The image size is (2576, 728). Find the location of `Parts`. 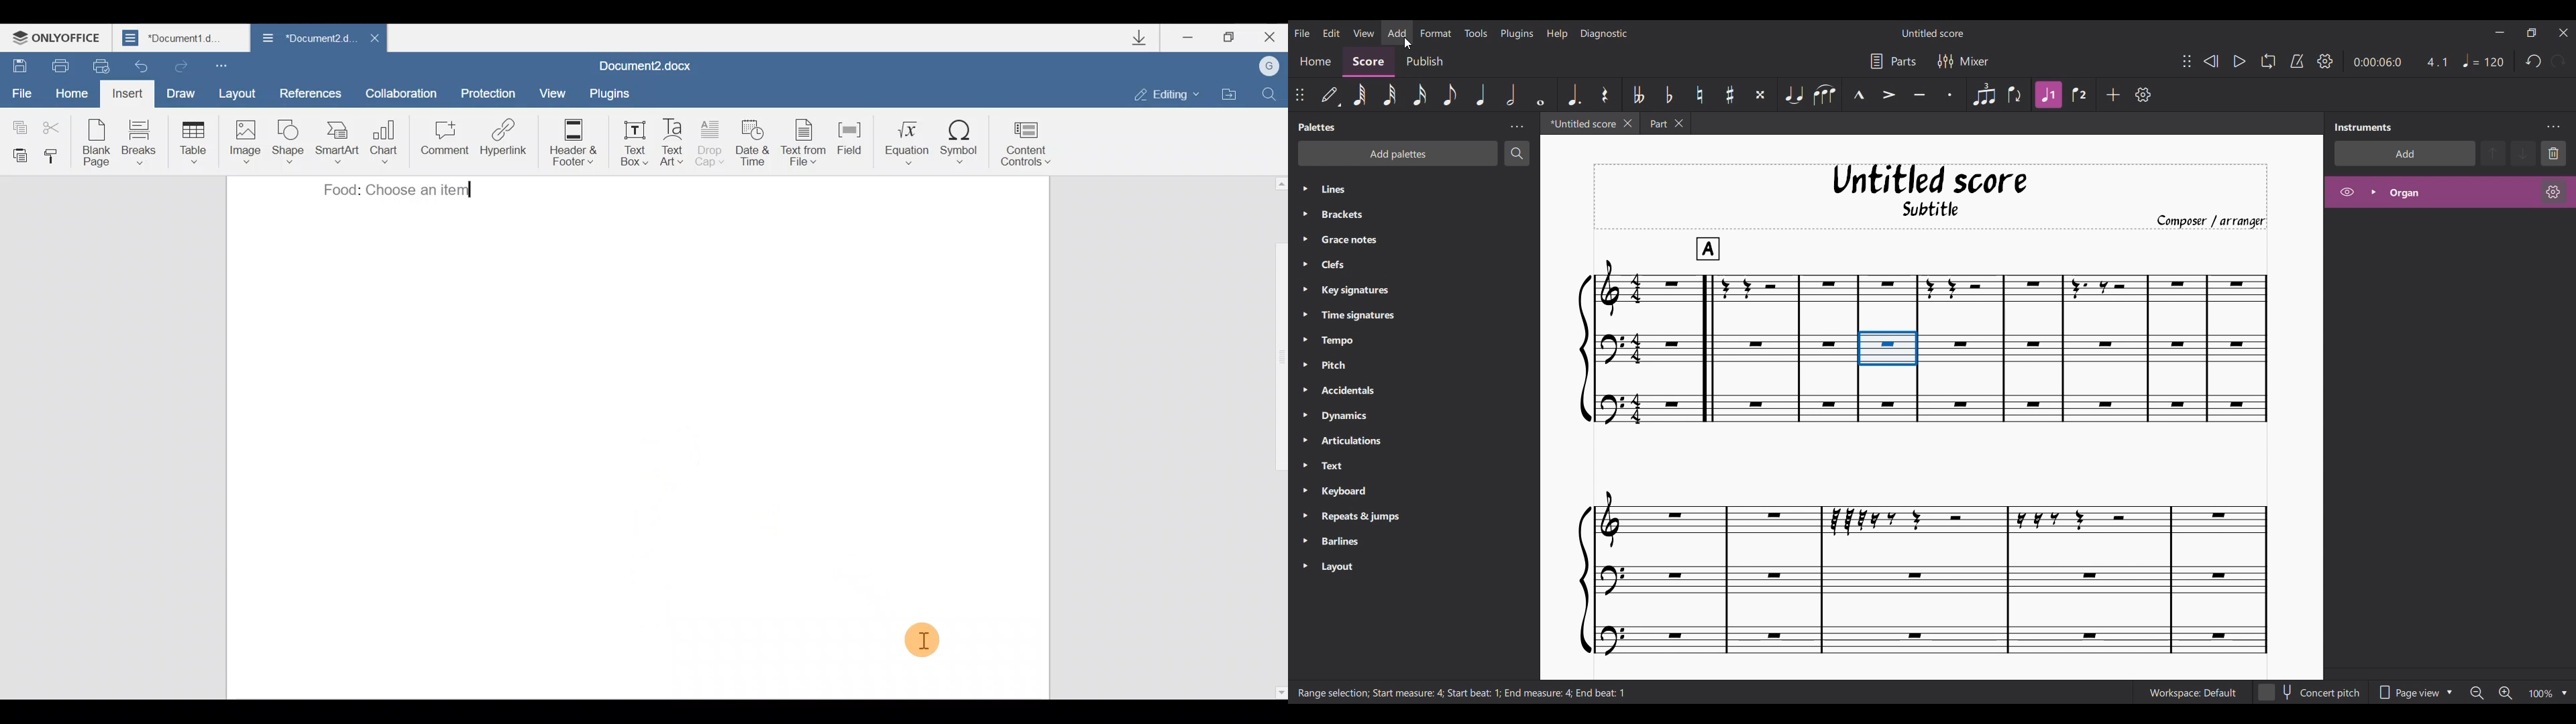

Parts is located at coordinates (1893, 62).